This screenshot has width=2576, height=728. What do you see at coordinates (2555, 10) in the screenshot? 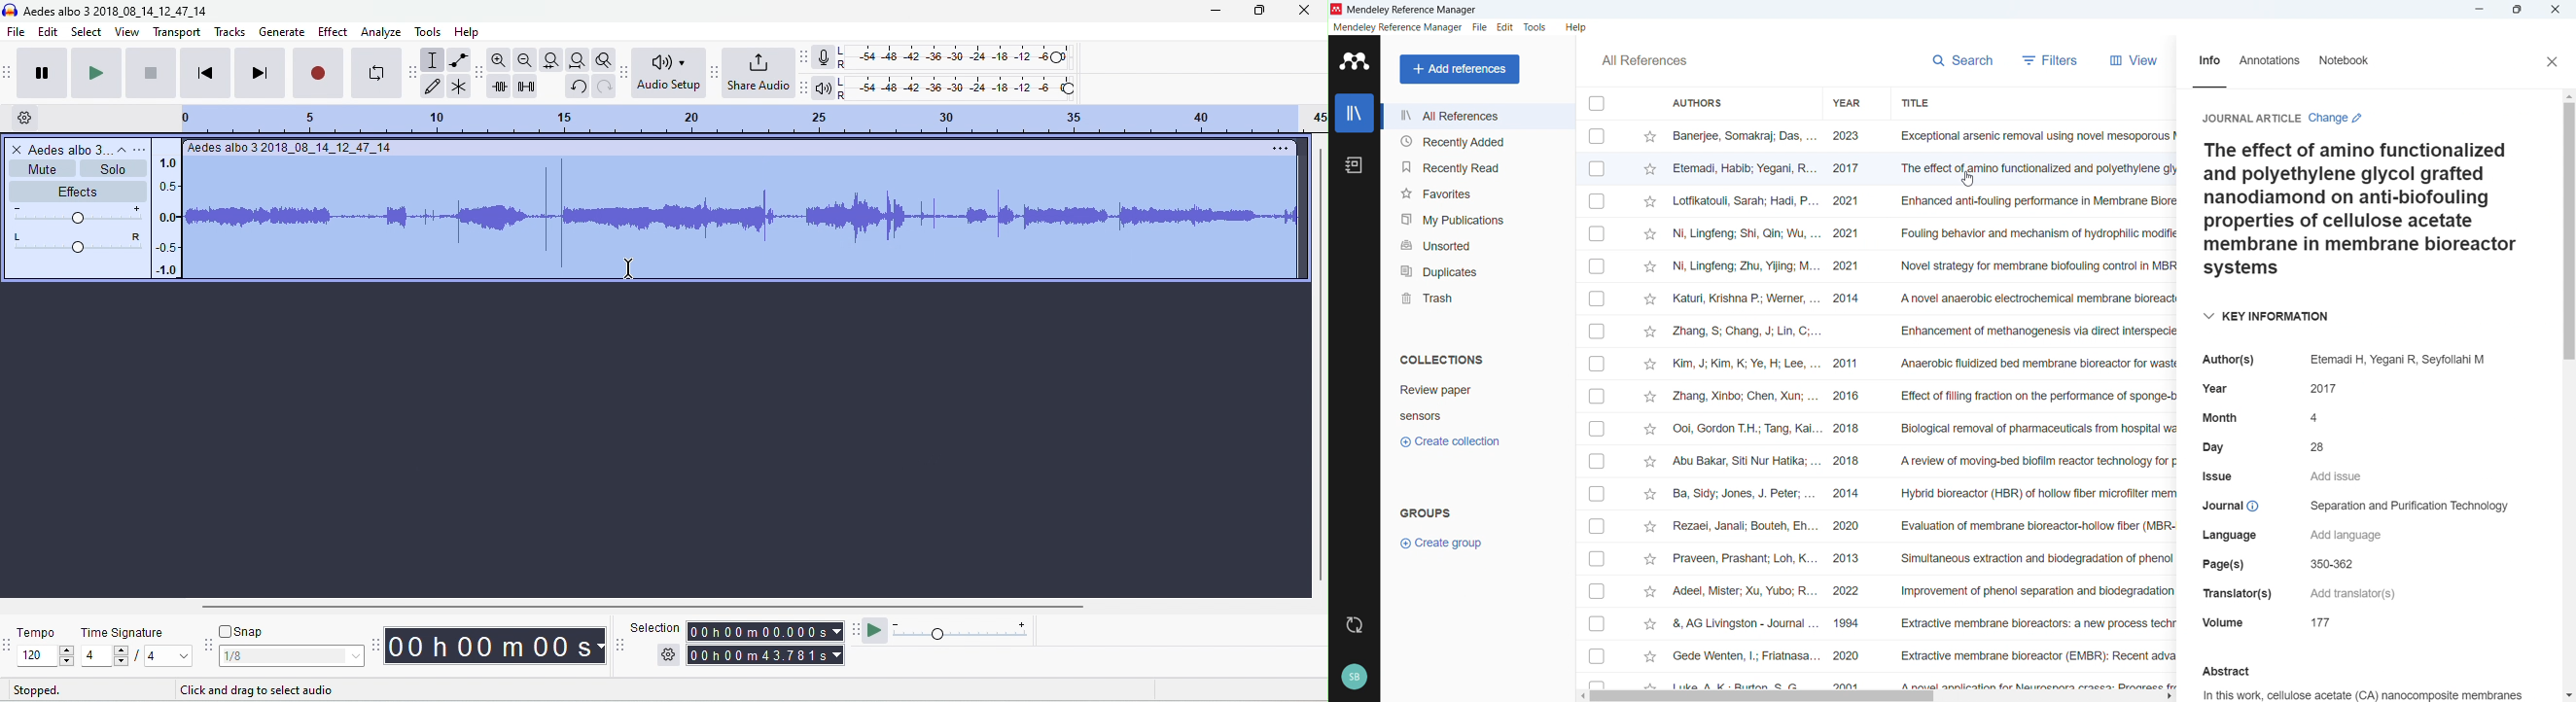
I see `Close ` at bounding box center [2555, 10].